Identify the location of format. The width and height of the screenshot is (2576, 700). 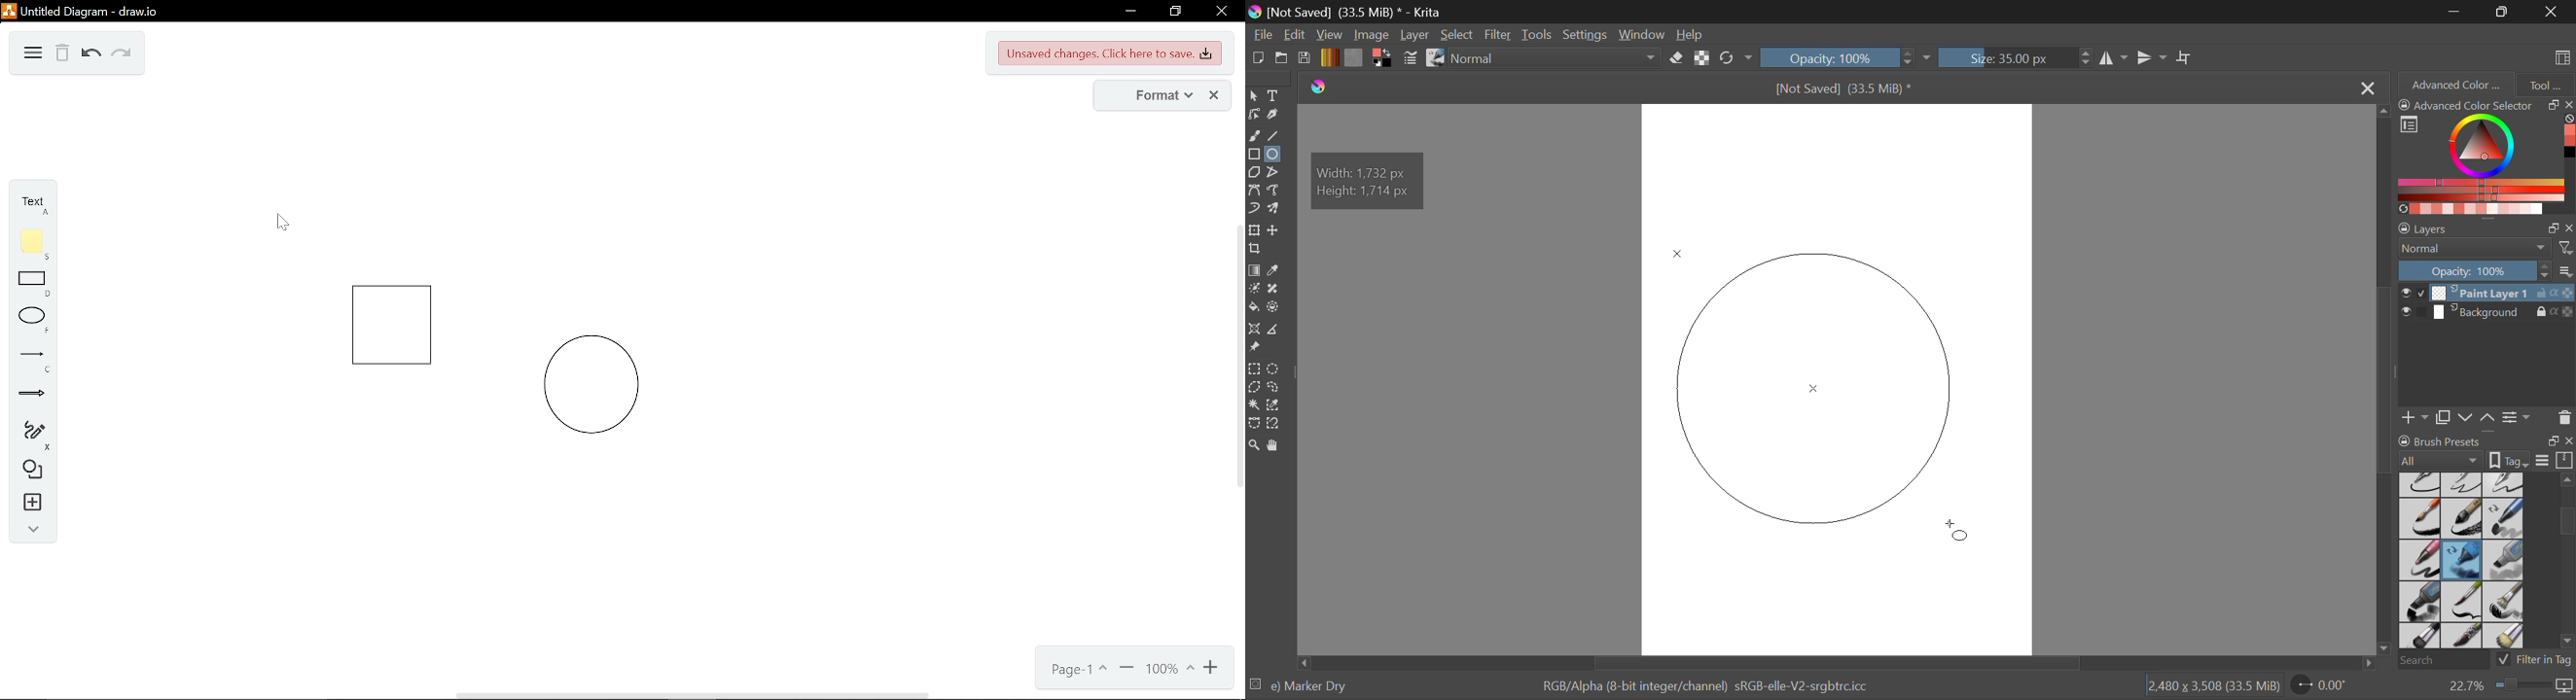
(1145, 96).